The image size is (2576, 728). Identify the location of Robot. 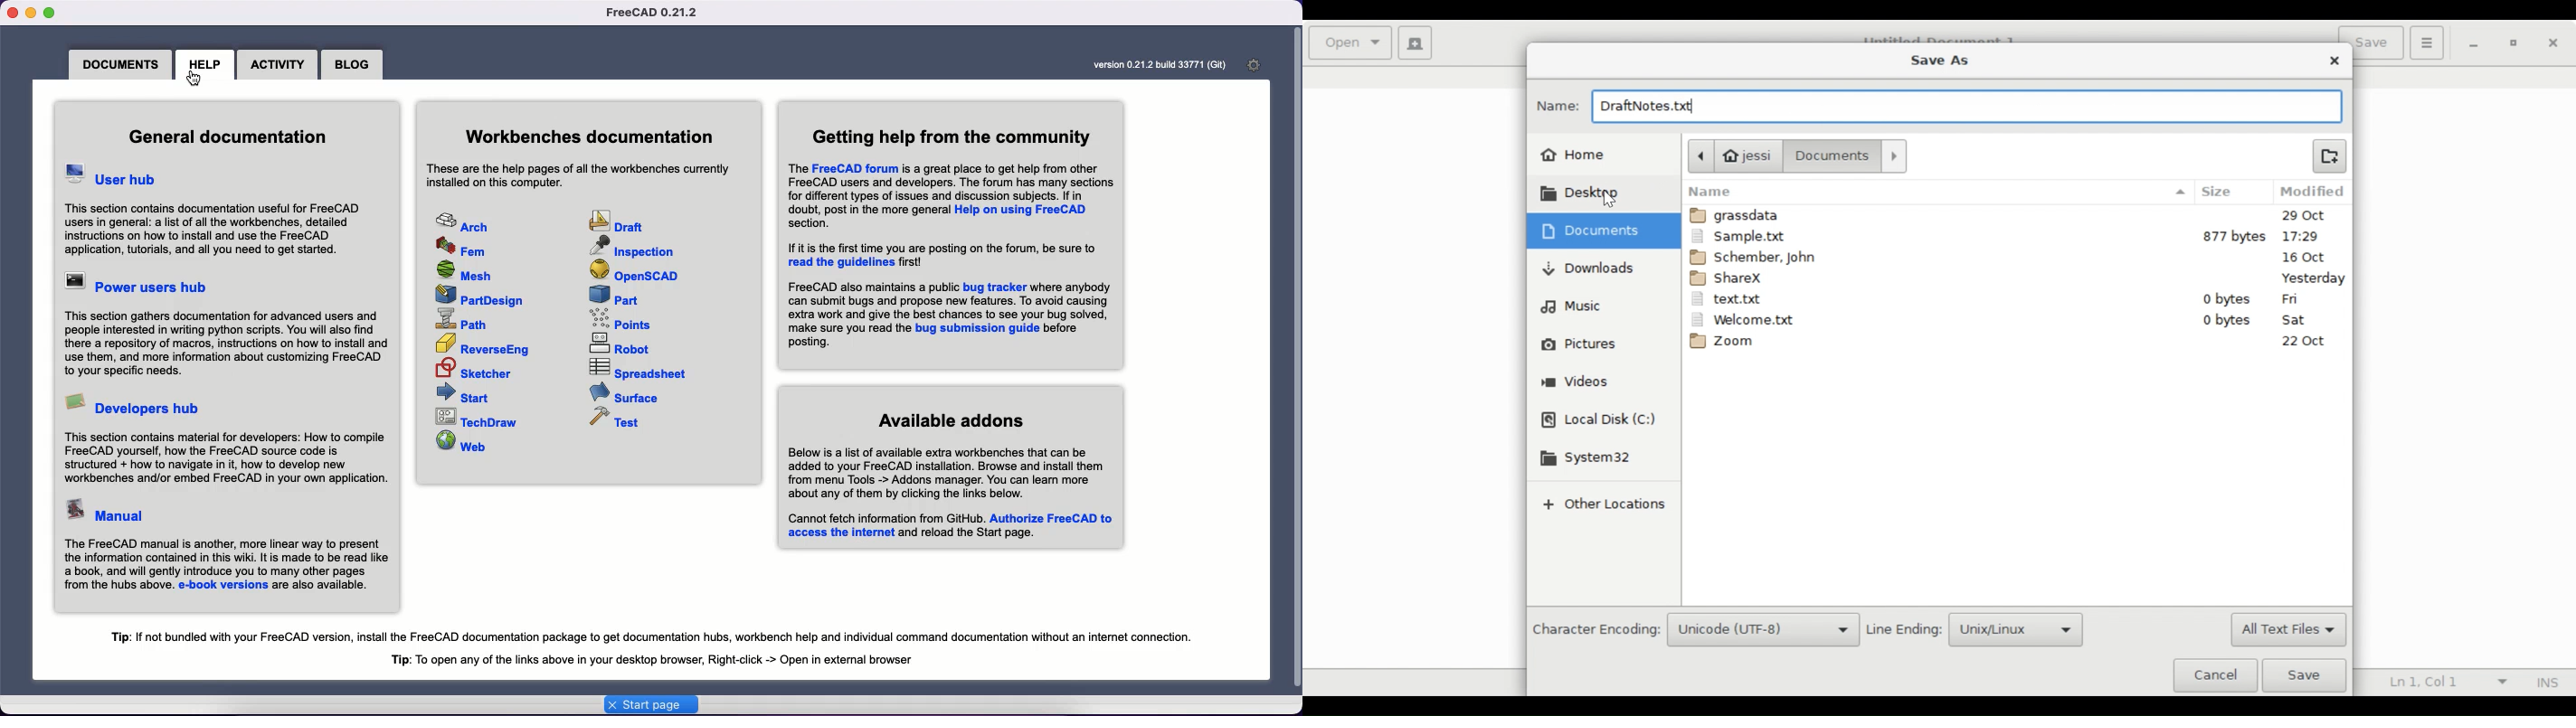
(622, 344).